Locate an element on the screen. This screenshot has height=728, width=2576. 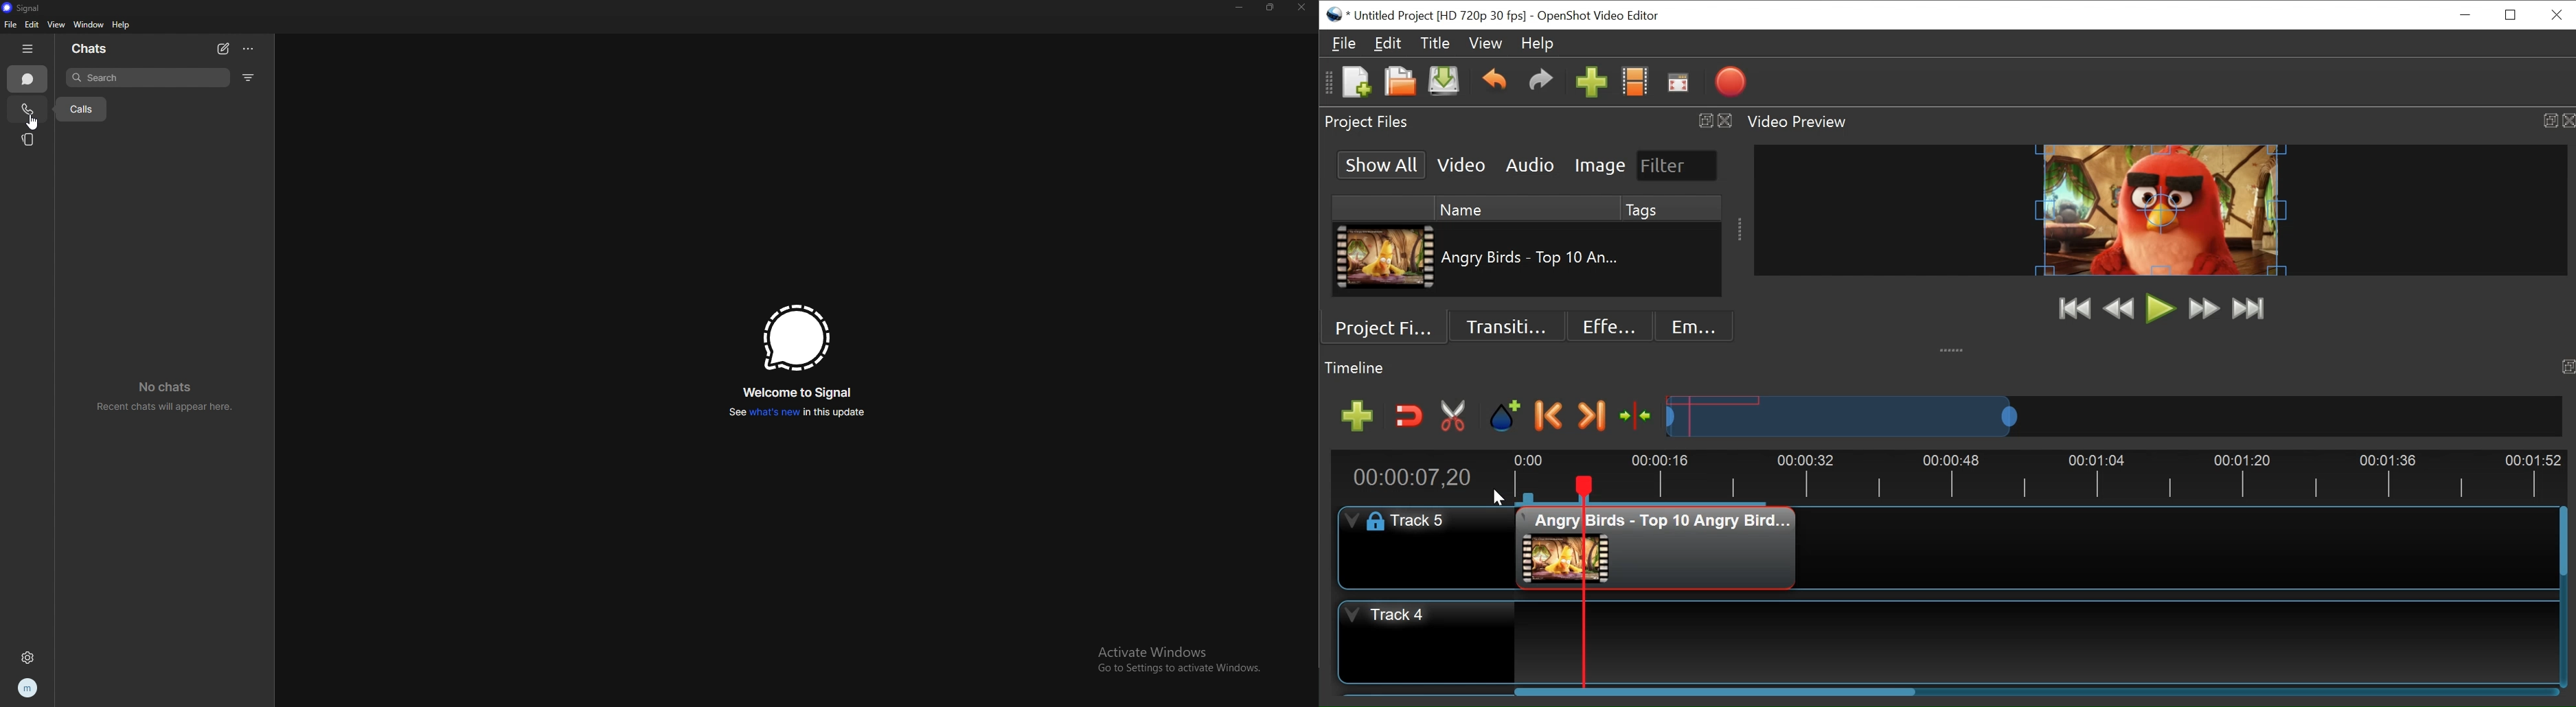
hide tab is located at coordinates (28, 47).